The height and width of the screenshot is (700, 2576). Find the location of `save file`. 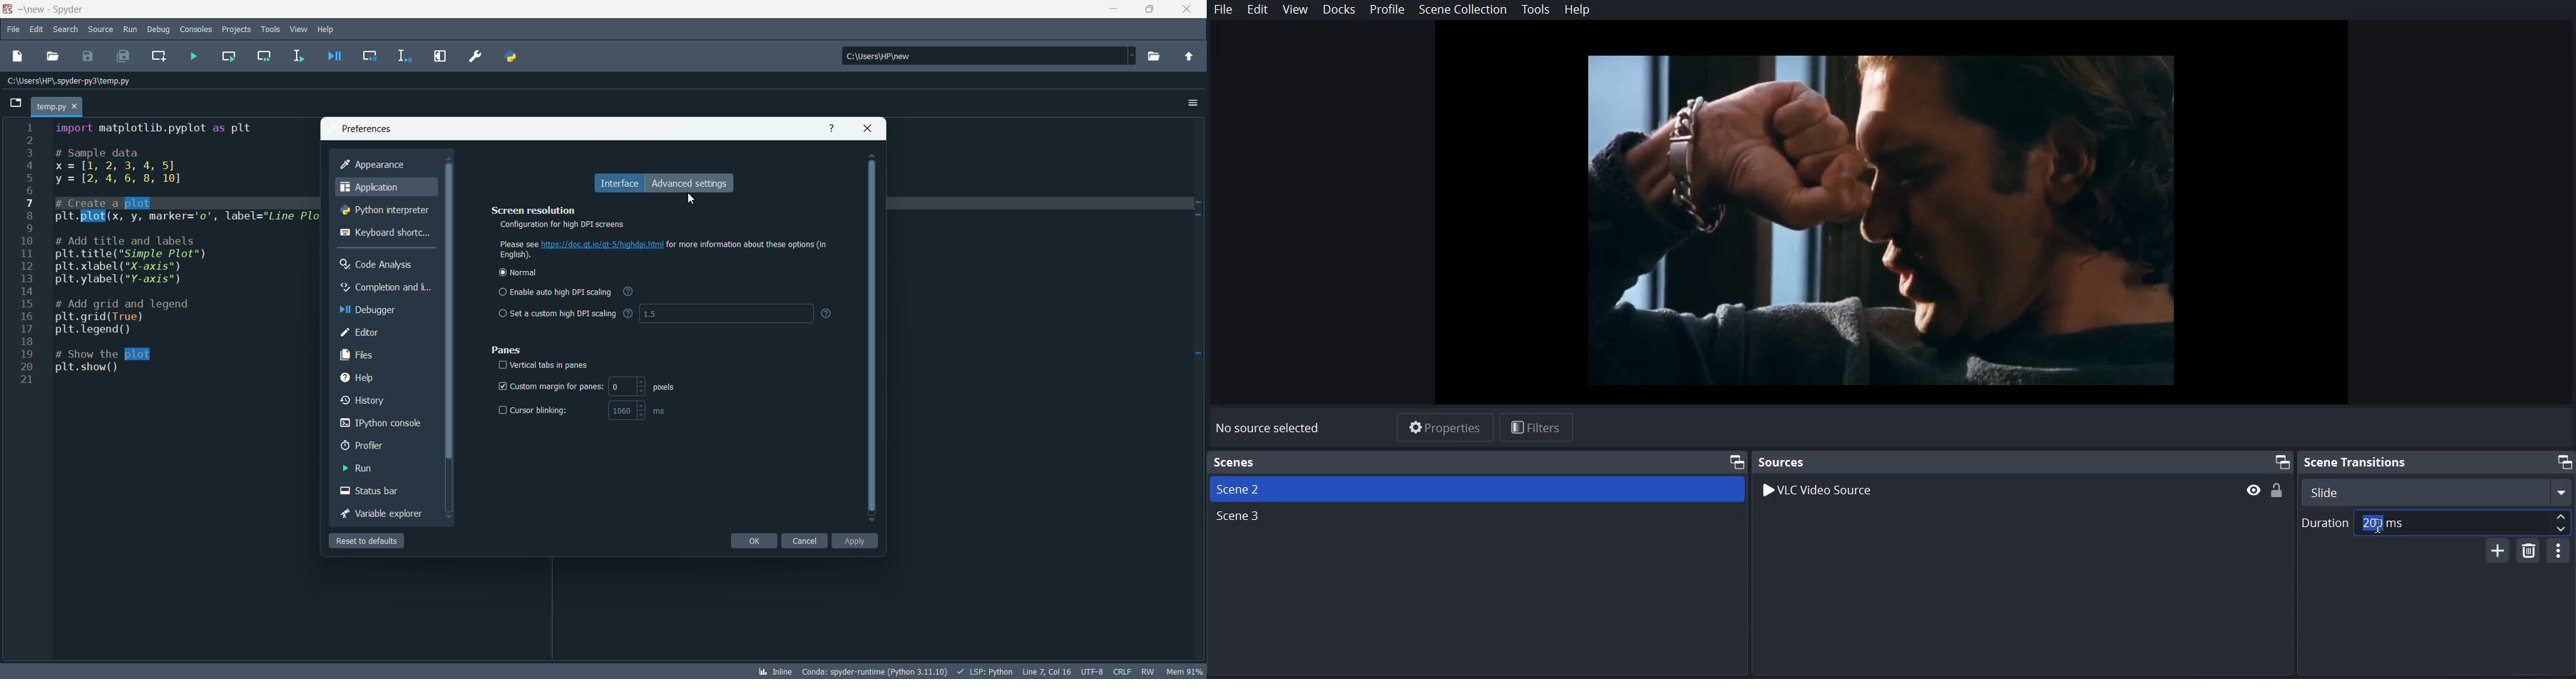

save file is located at coordinates (87, 56).